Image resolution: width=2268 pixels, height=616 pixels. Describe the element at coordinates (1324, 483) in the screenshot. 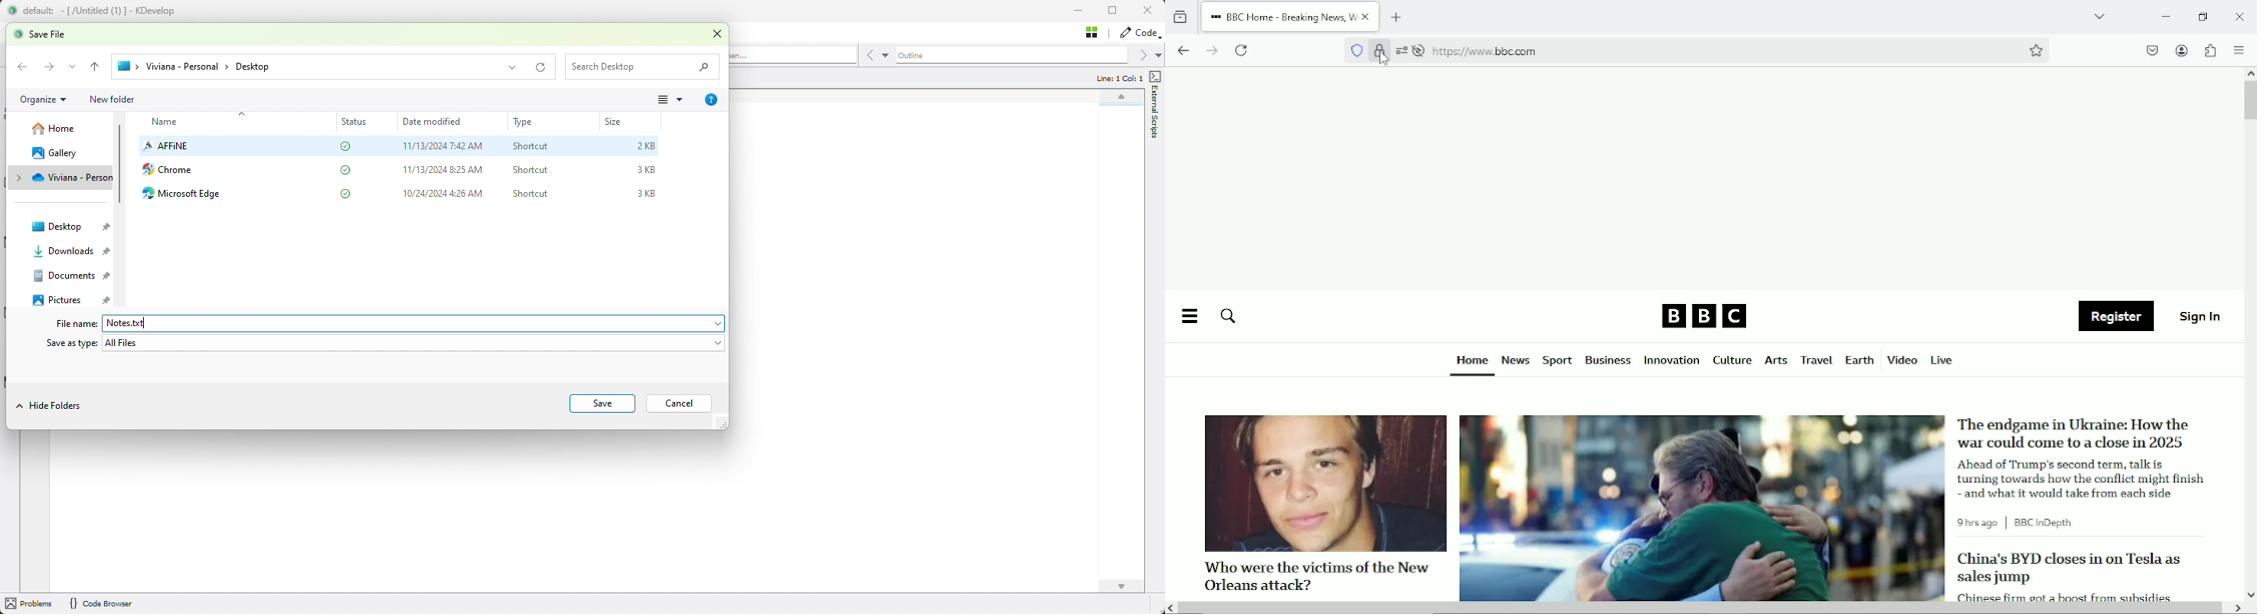

I see `image` at that location.